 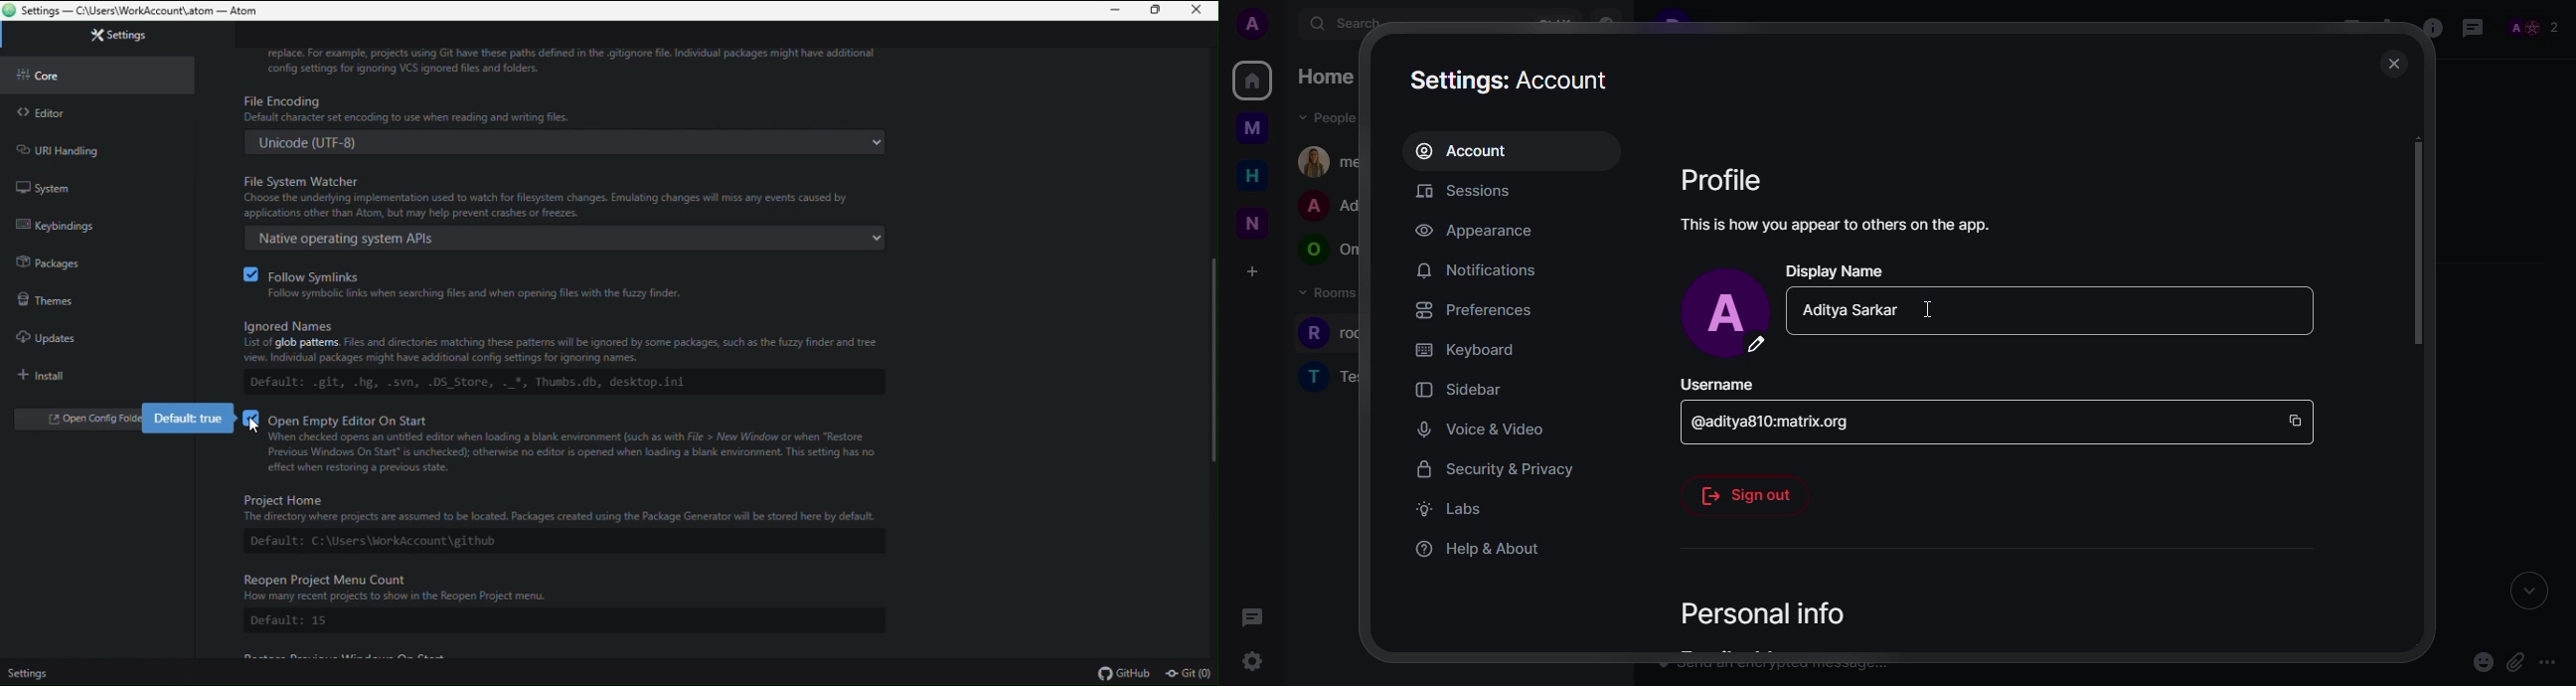 What do you see at coordinates (2392, 64) in the screenshot?
I see `close` at bounding box center [2392, 64].